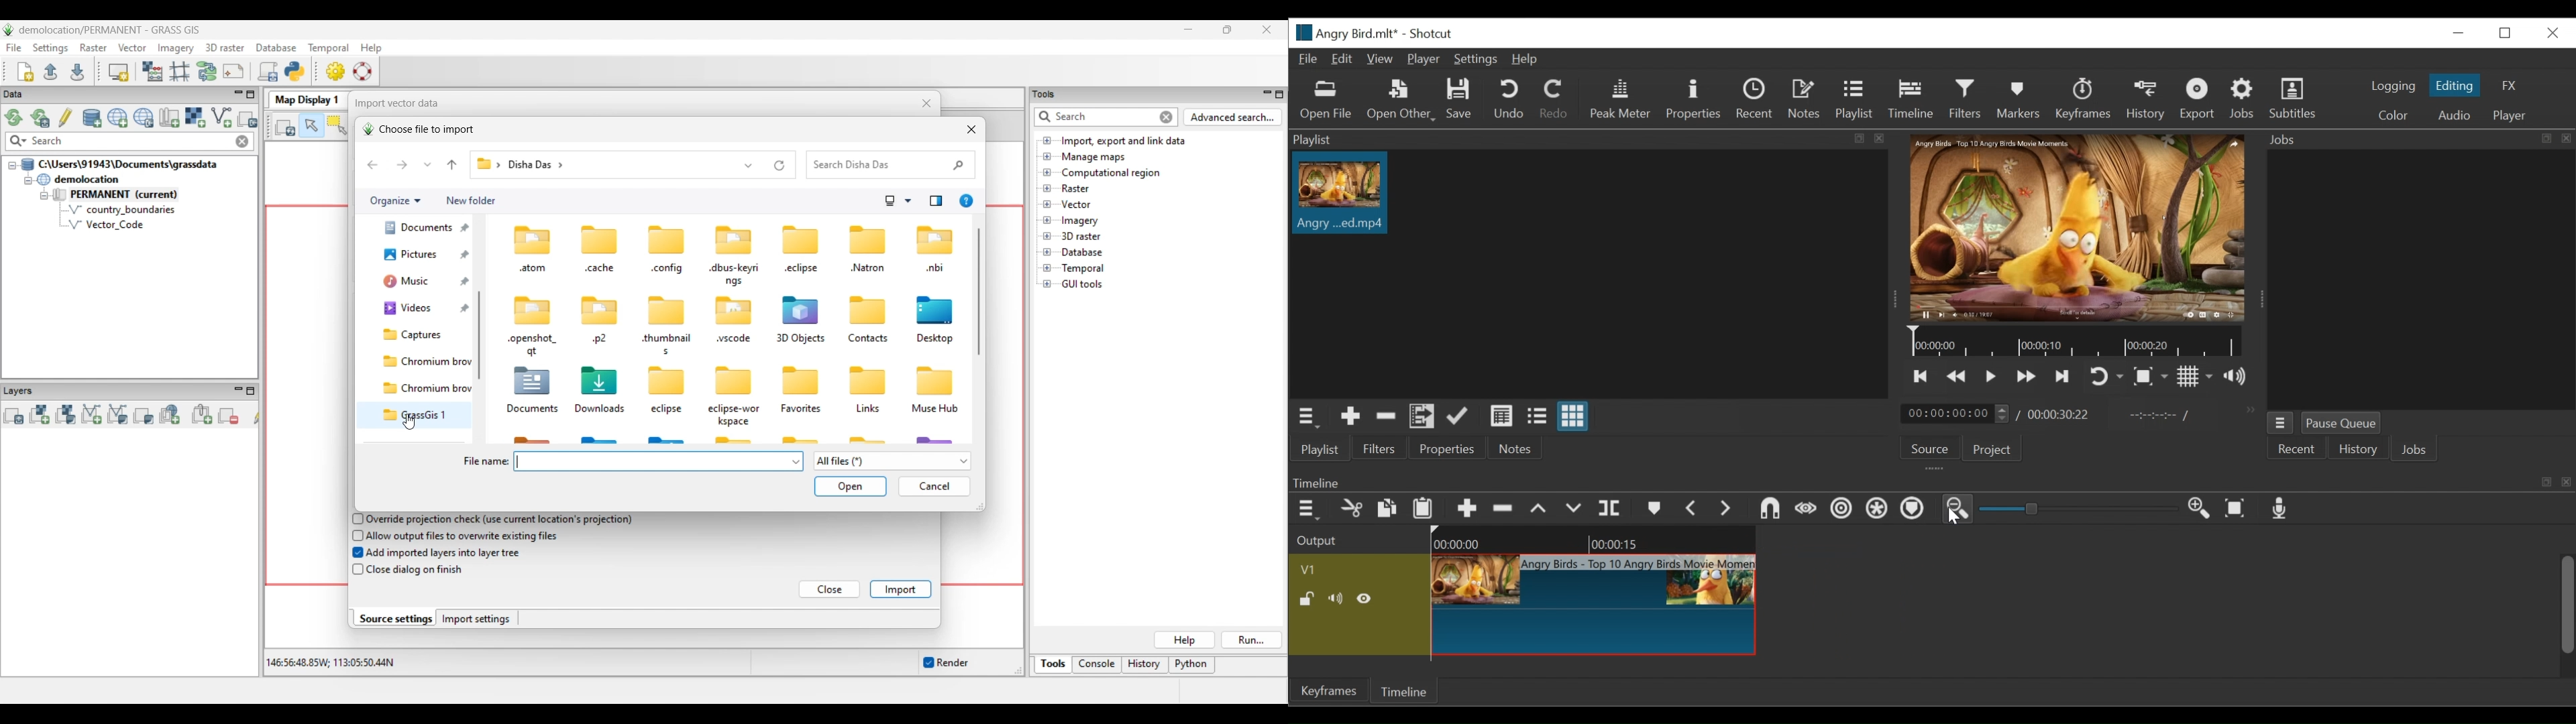  What do you see at coordinates (1966, 99) in the screenshot?
I see `Filters` at bounding box center [1966, 99].